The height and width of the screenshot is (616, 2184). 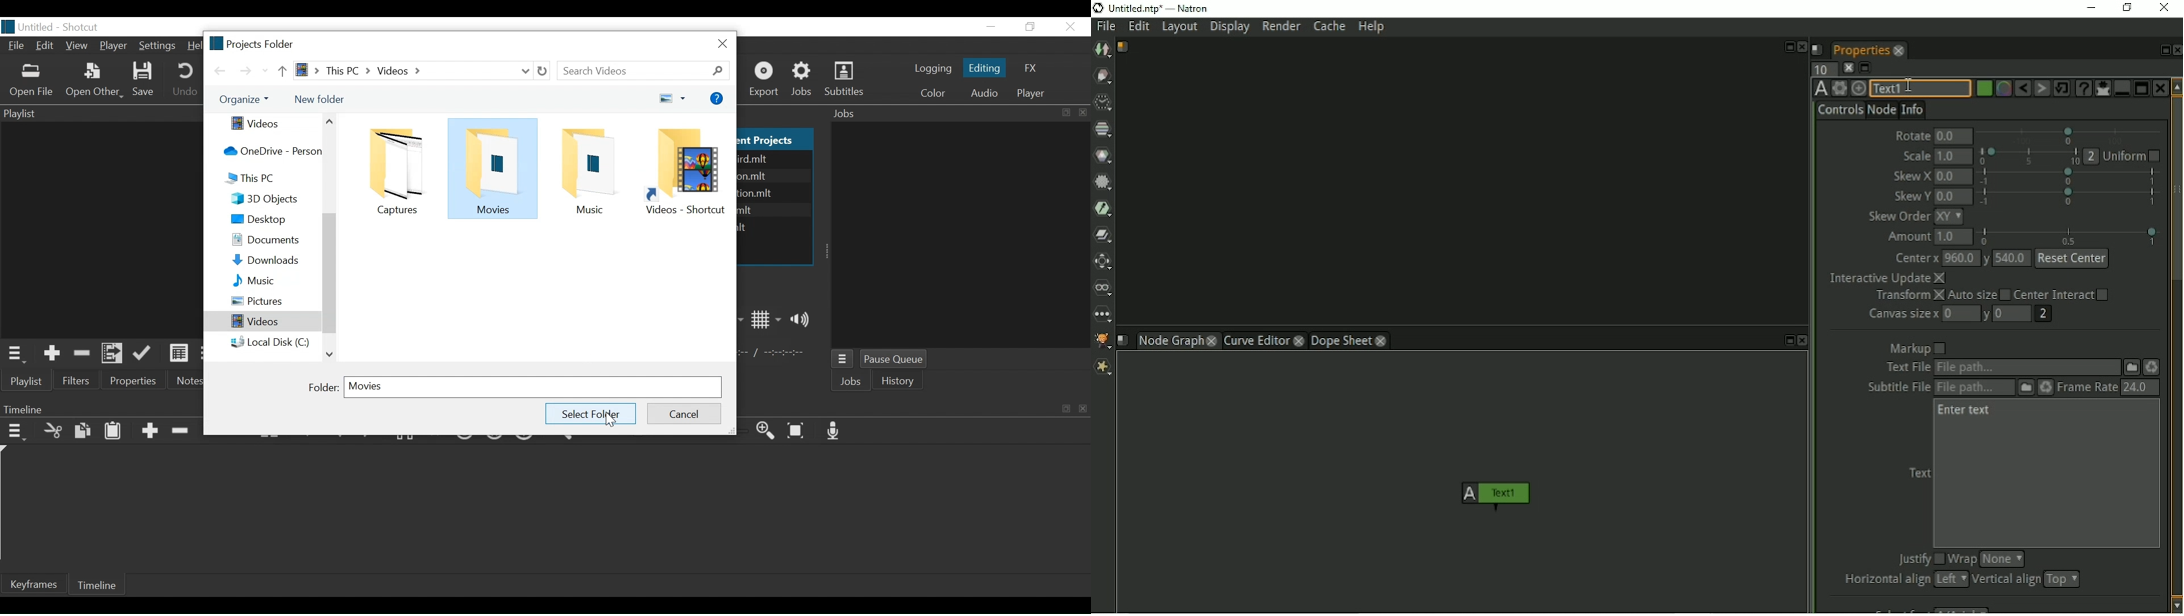 What do you see at coordinates (765, 431) in the screenshot?
I see `Zoom Timeline in` at bounding box center [765, 431].